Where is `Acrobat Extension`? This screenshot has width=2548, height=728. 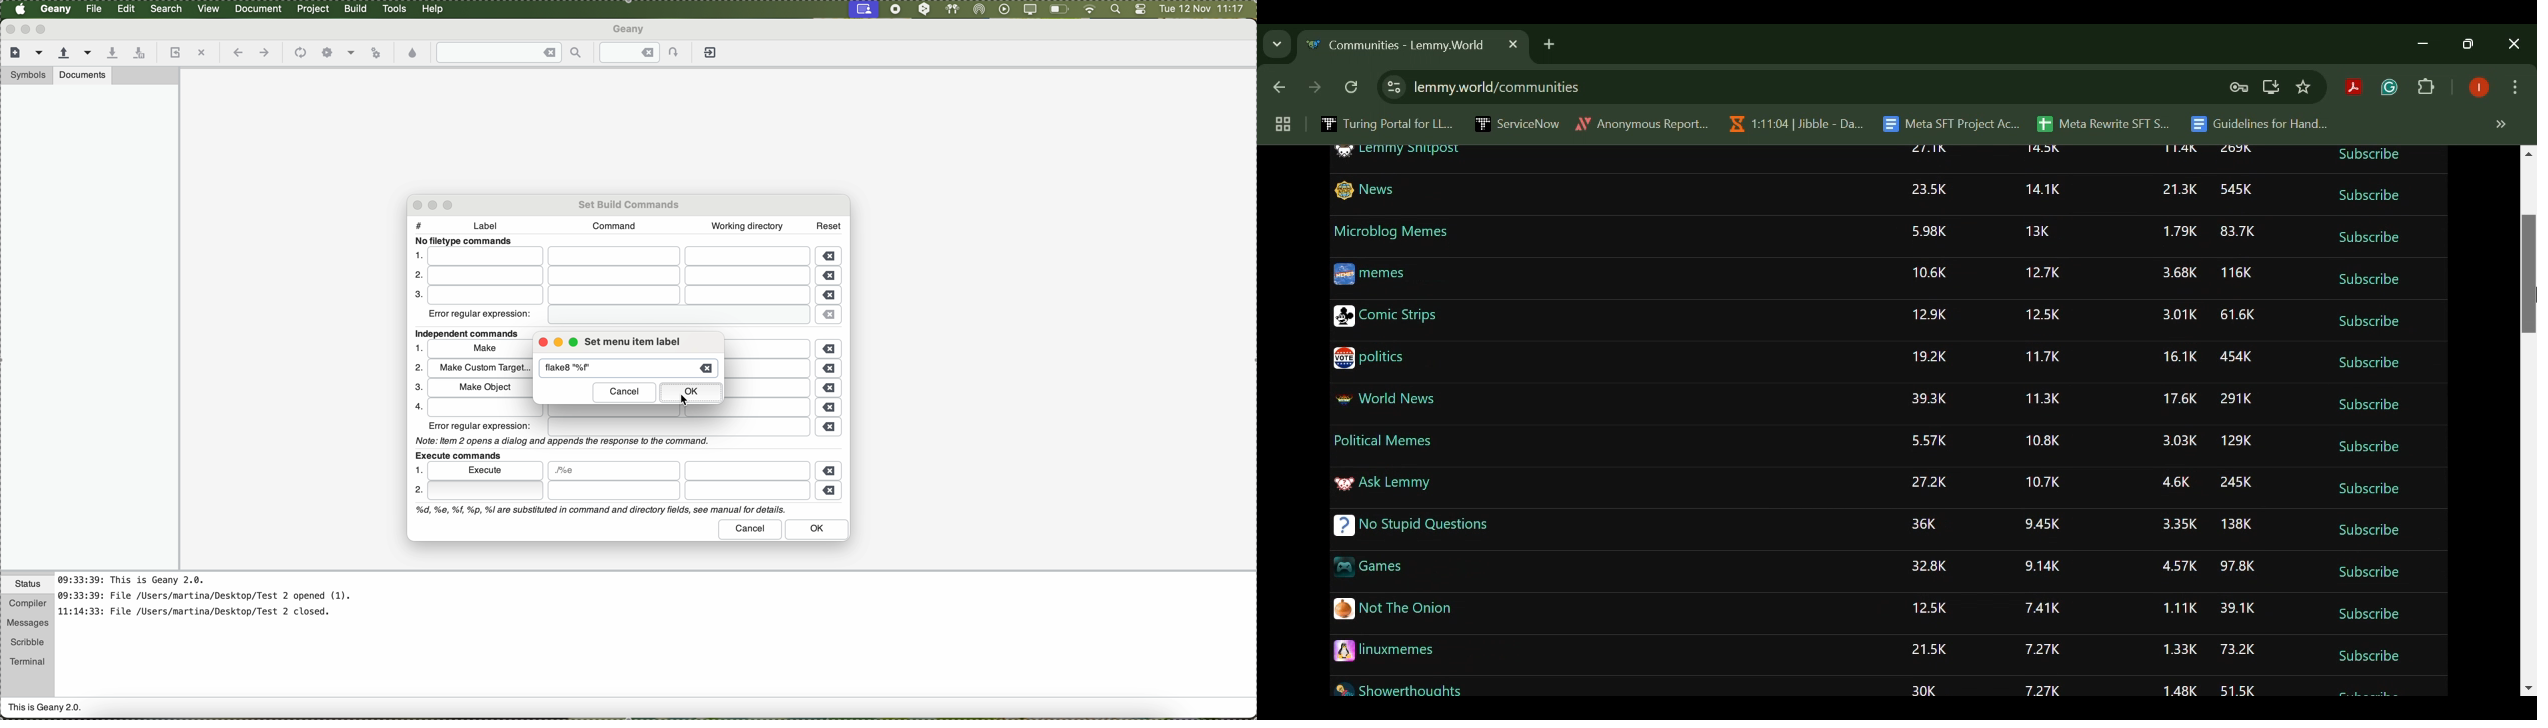
Acrobat Extension is located at coordinates (2353, 88).